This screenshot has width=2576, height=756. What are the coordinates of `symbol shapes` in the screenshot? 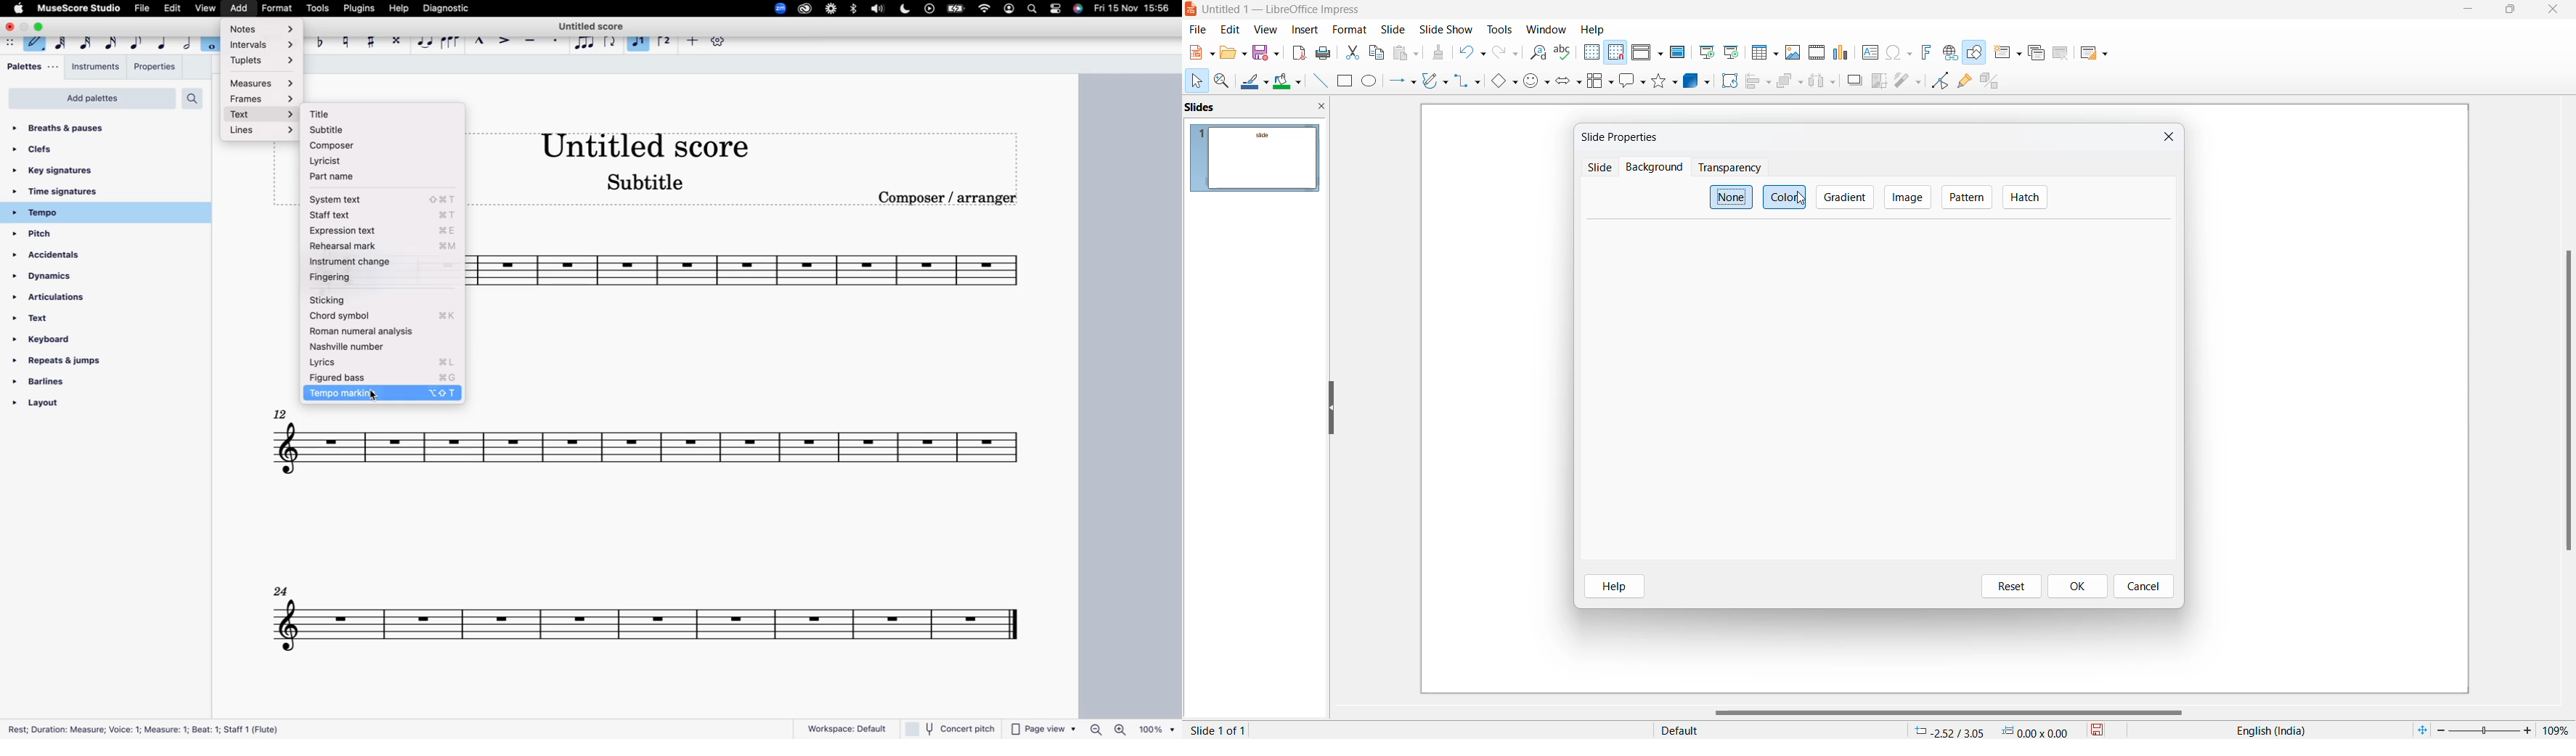 It's located at (1537, 82).